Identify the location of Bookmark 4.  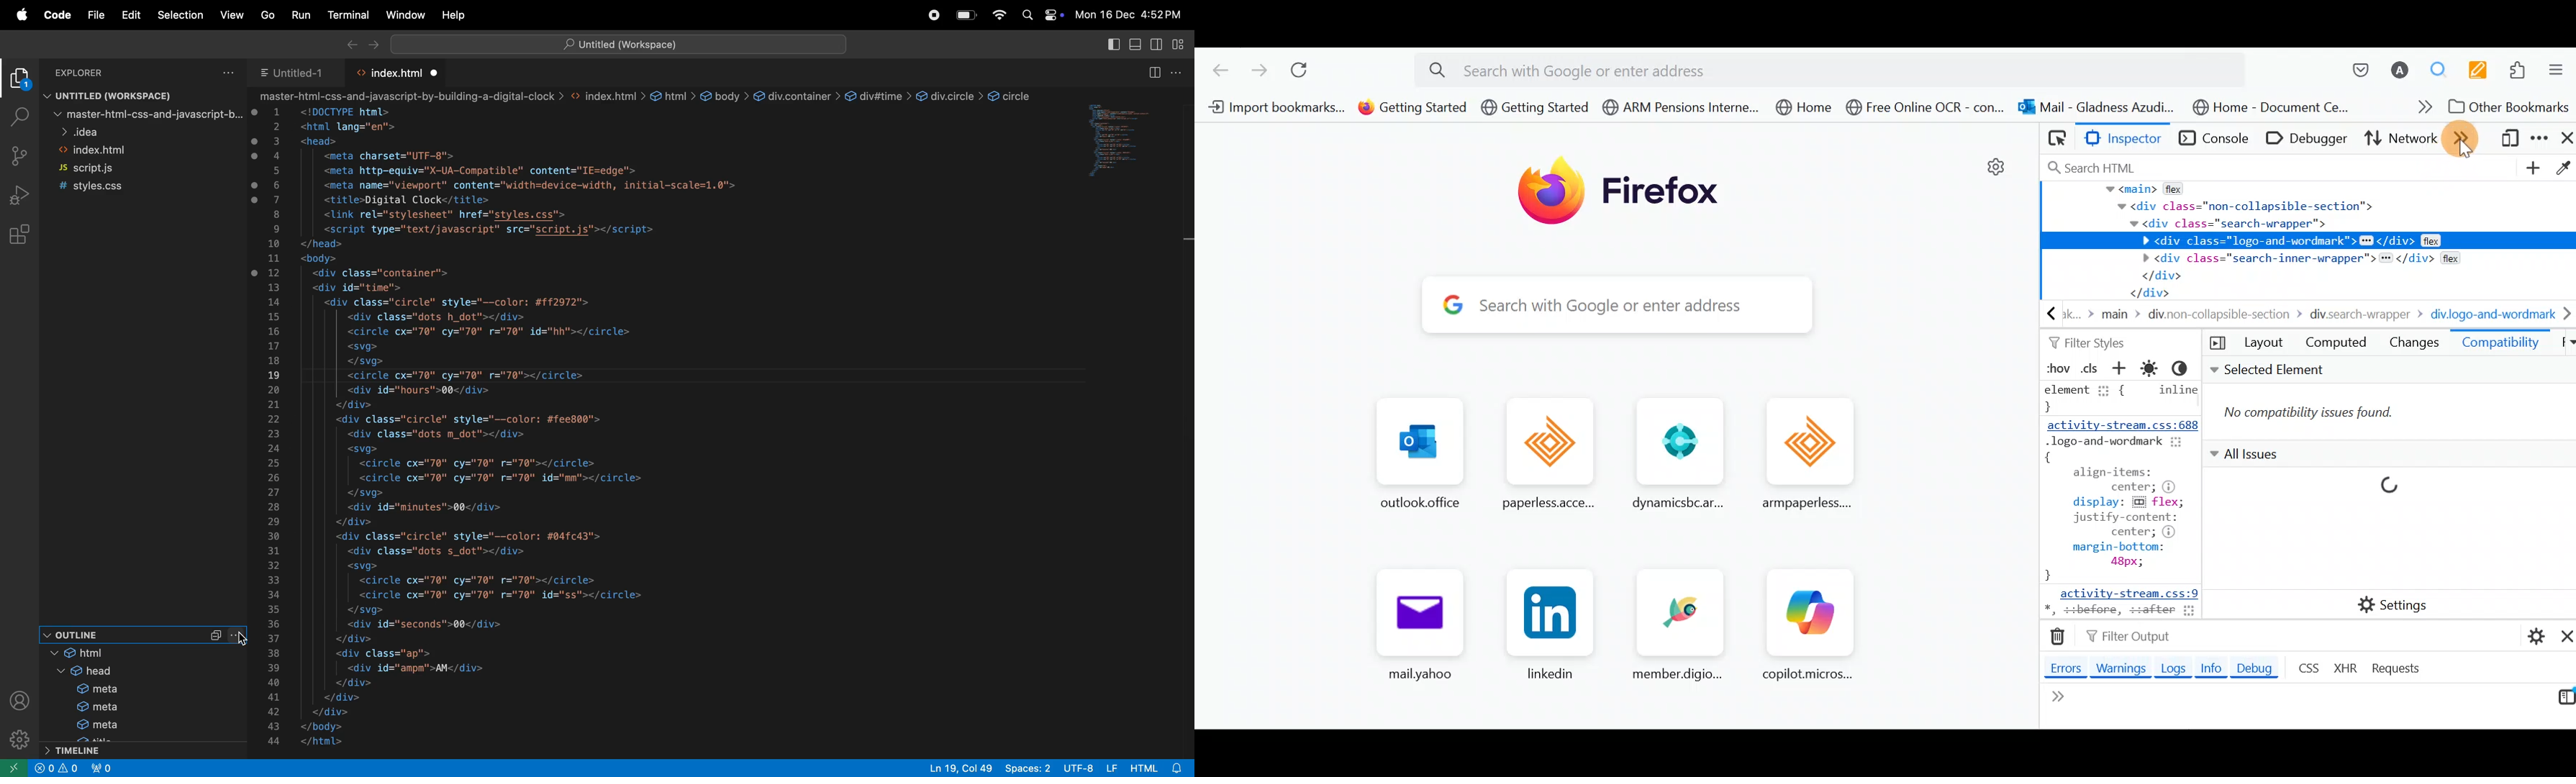
(1680, 107).